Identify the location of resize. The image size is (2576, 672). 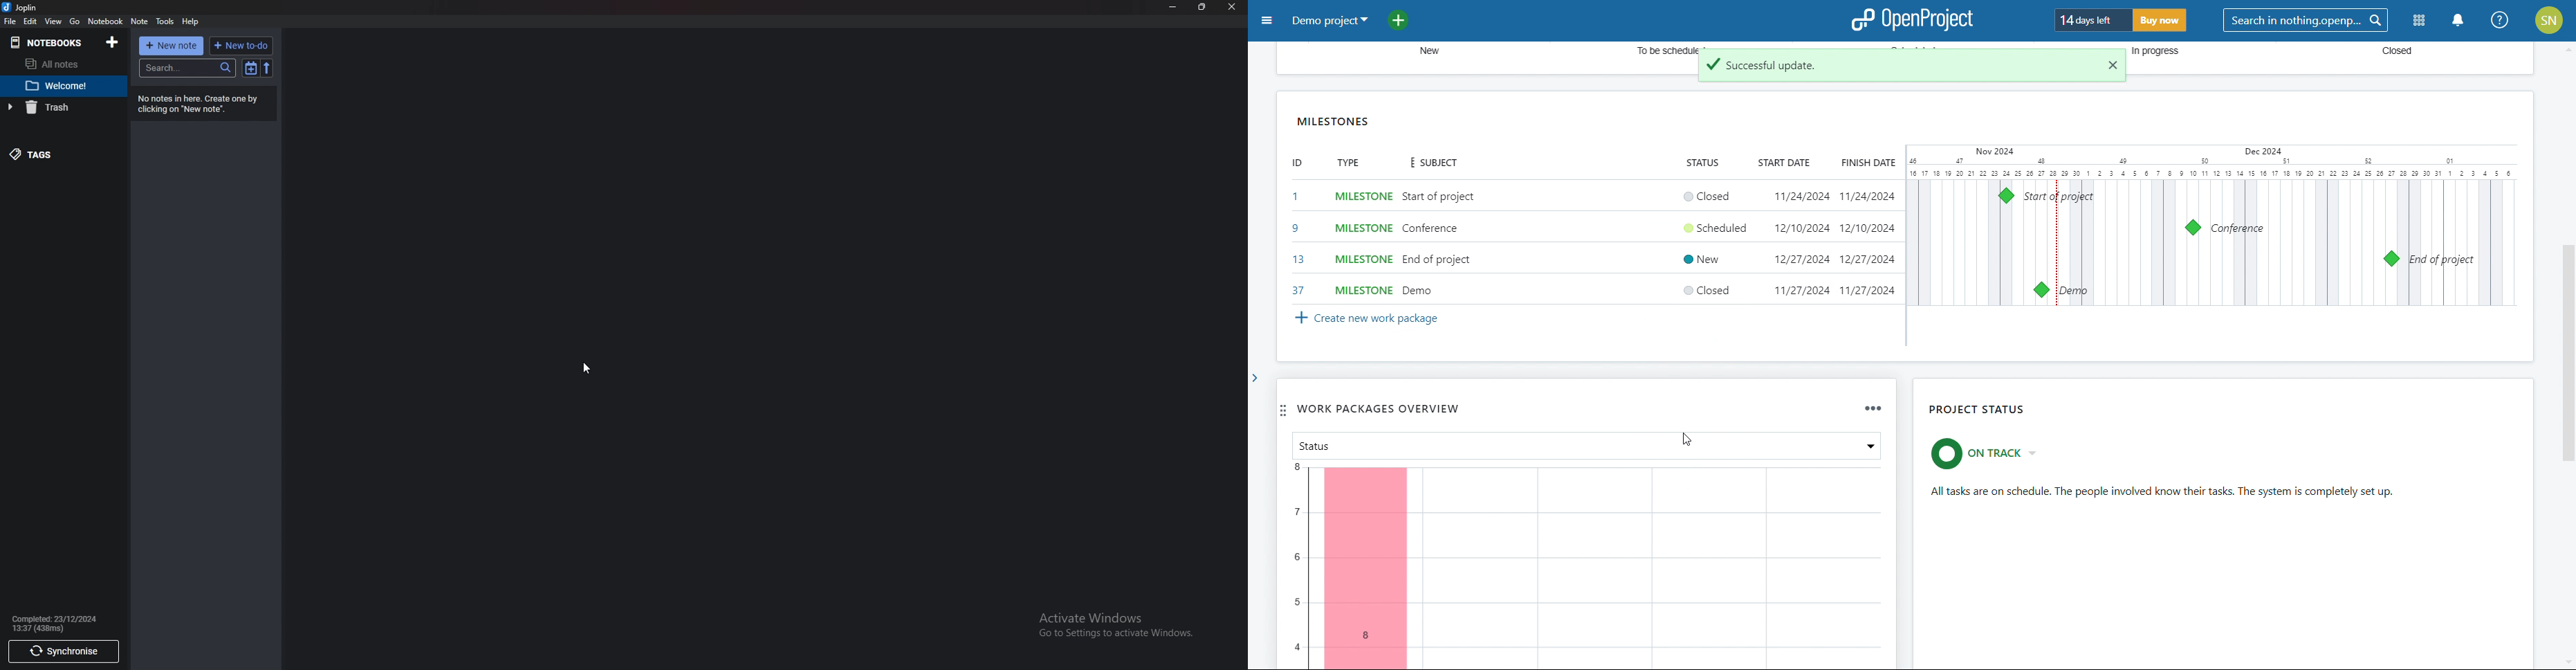
(1202, 7).